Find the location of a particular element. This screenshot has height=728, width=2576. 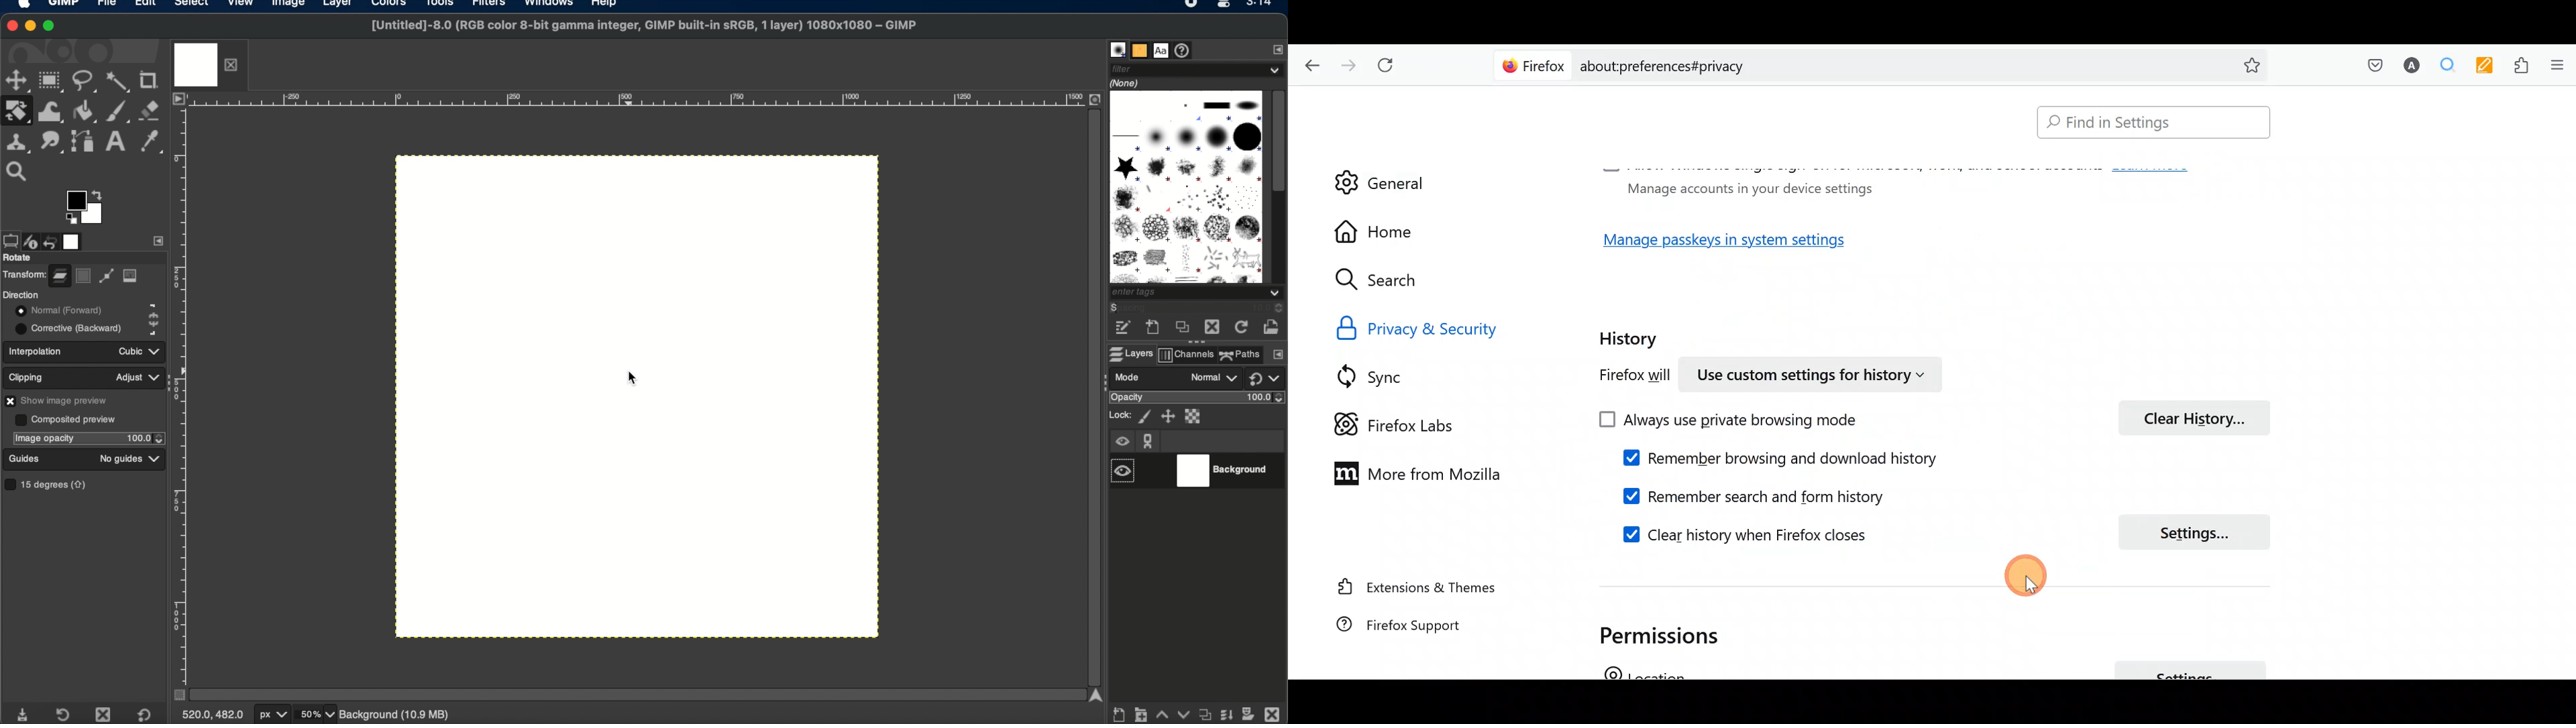

Privacy & security is located at coordinates (1450, 327).